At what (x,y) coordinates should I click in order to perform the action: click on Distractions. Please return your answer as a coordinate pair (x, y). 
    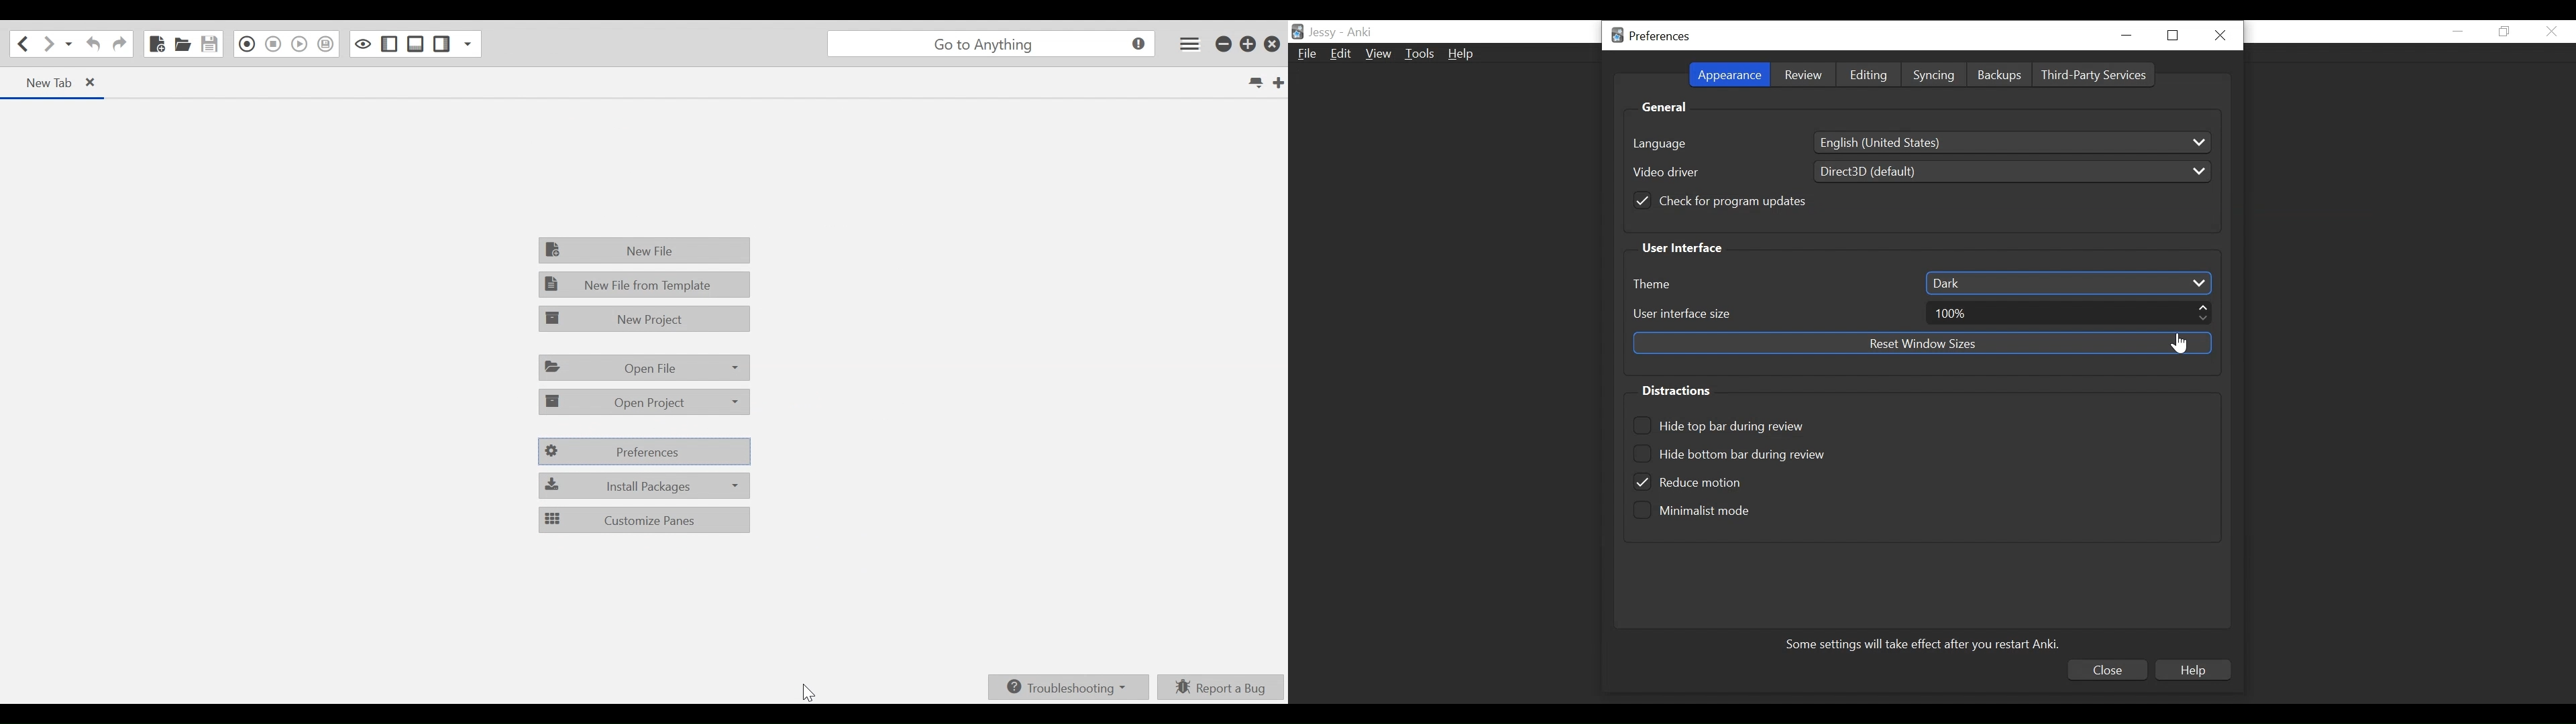
    Looking at the image, I should click on (1676, 389).